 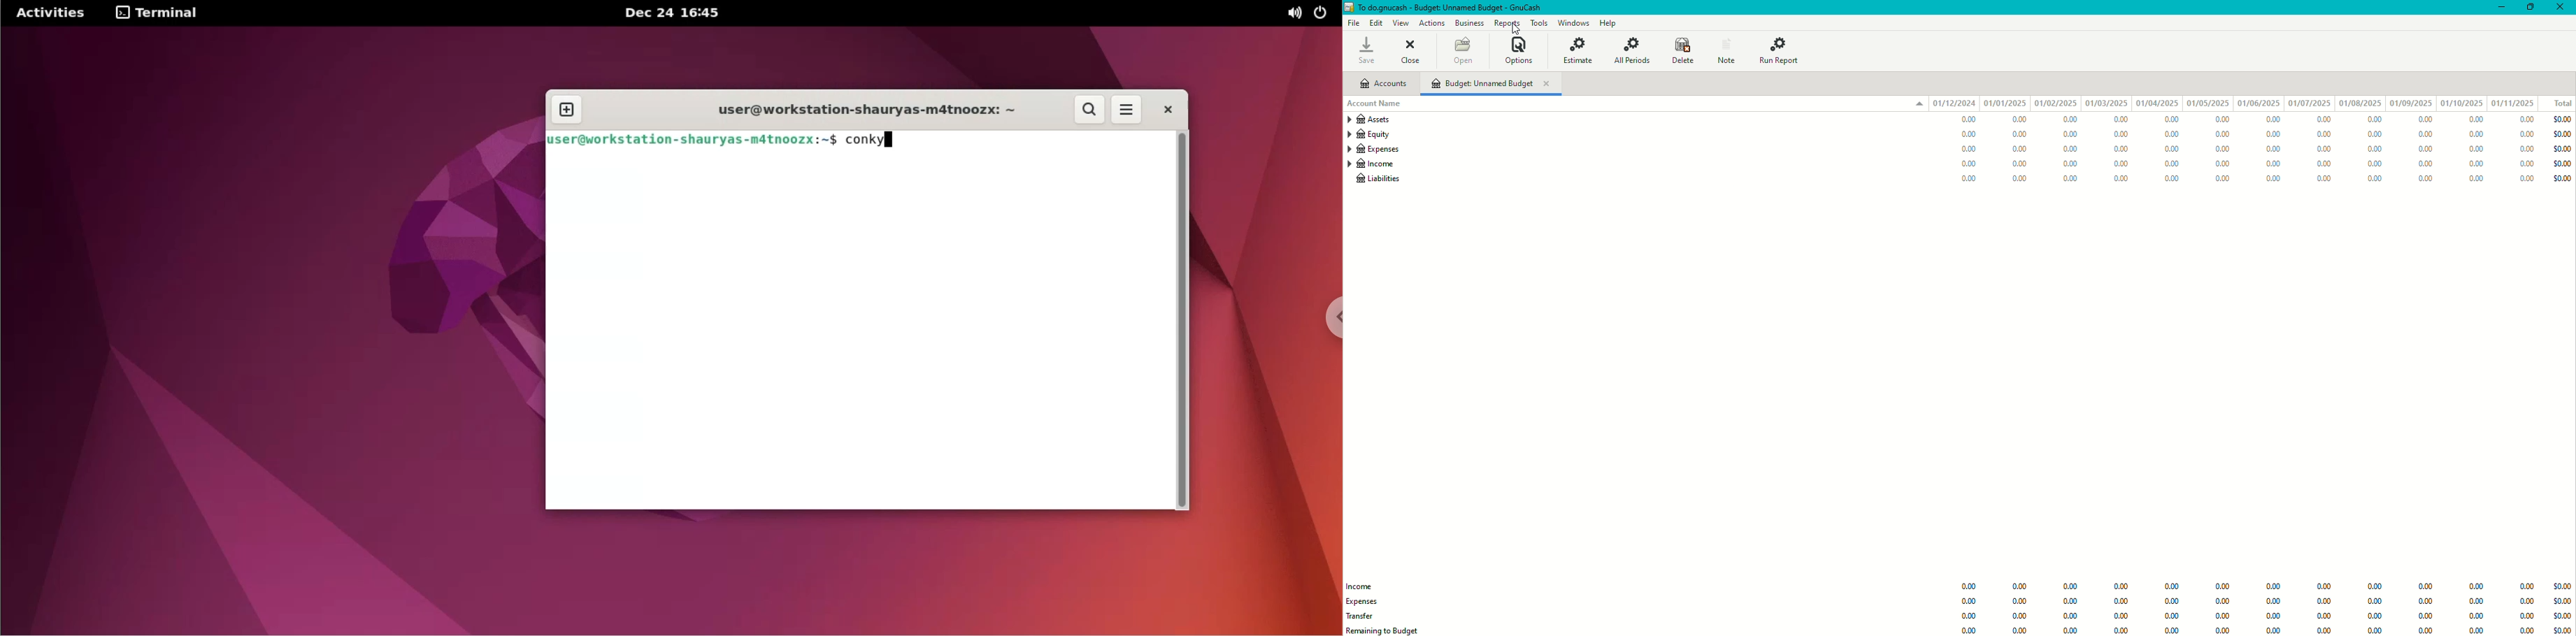 What do you see at coordinates (2021, 148) in the screenshot?
I see `0.00` at bounding box center [2021, 148].